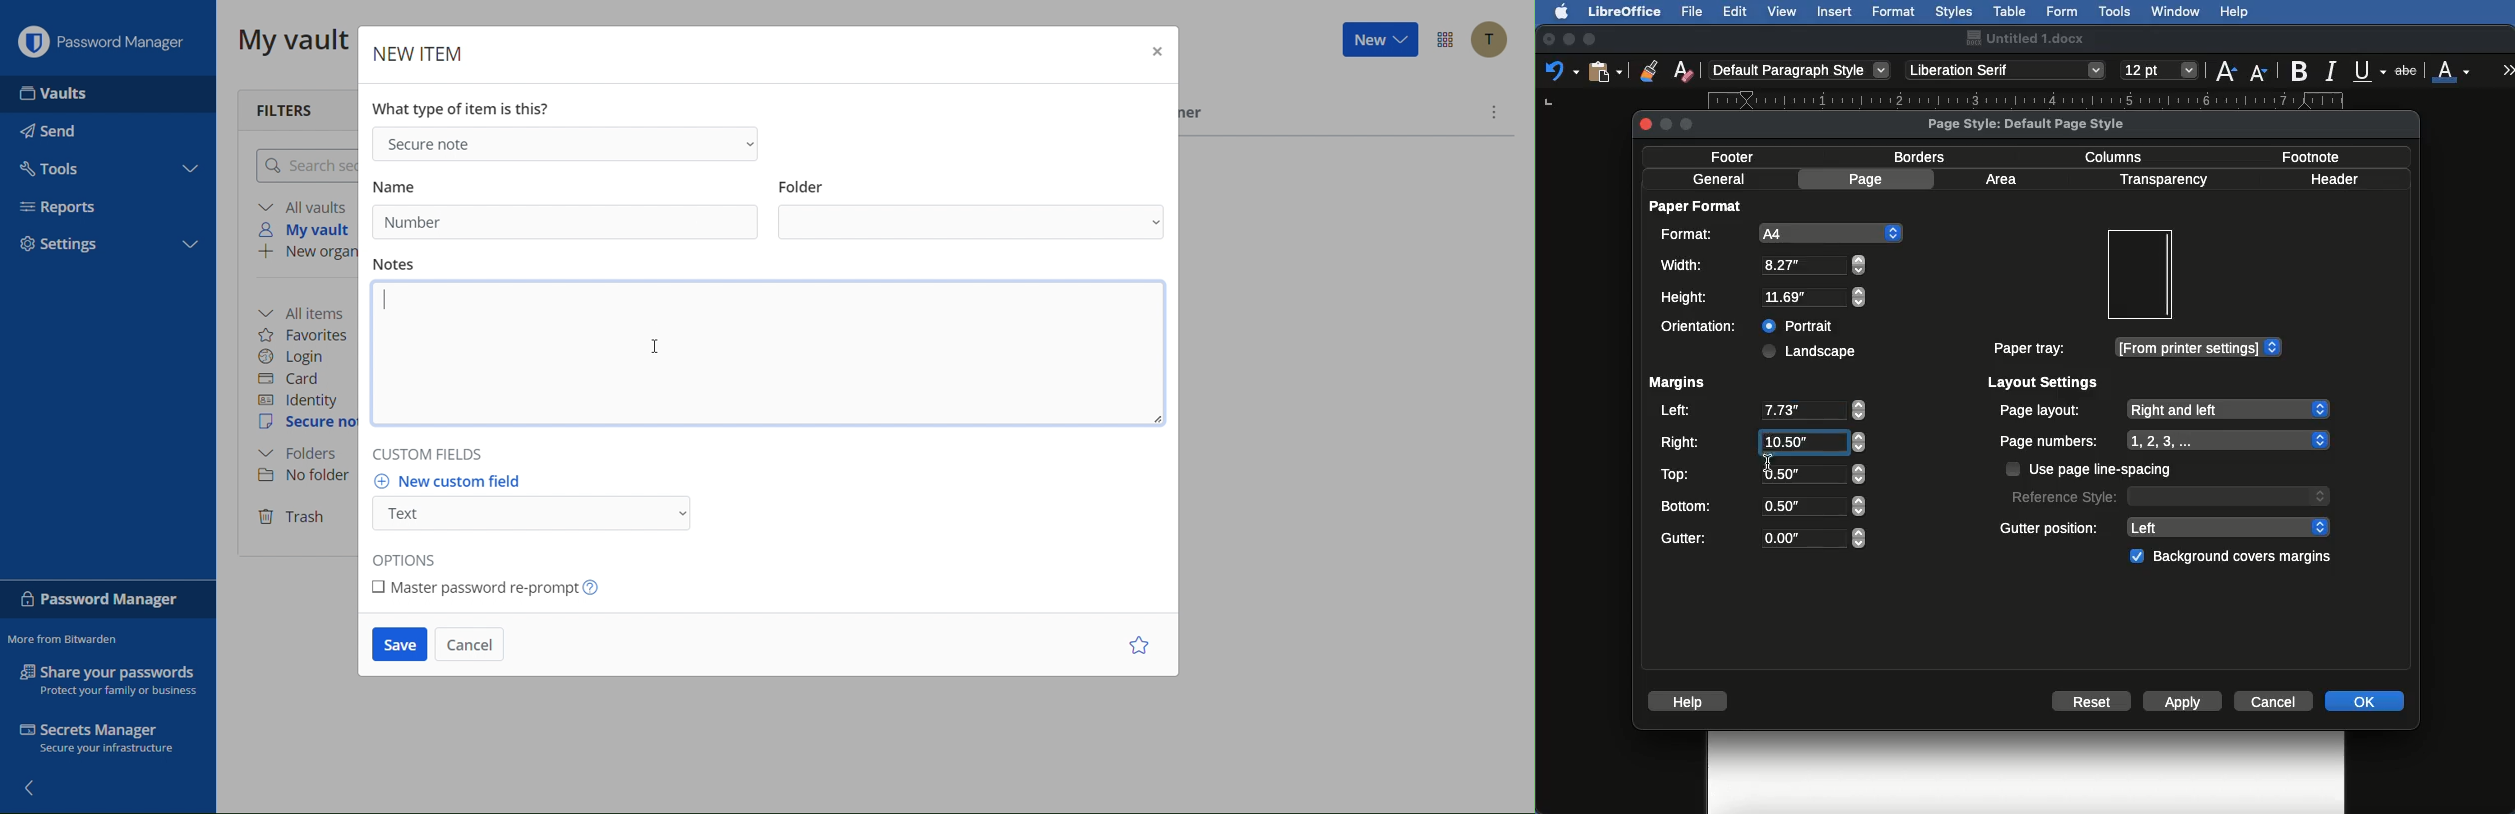  What do you see at coordinates (1739, 156) in the screenshot?
I see `Footer` at bounding box center [1739, 156].